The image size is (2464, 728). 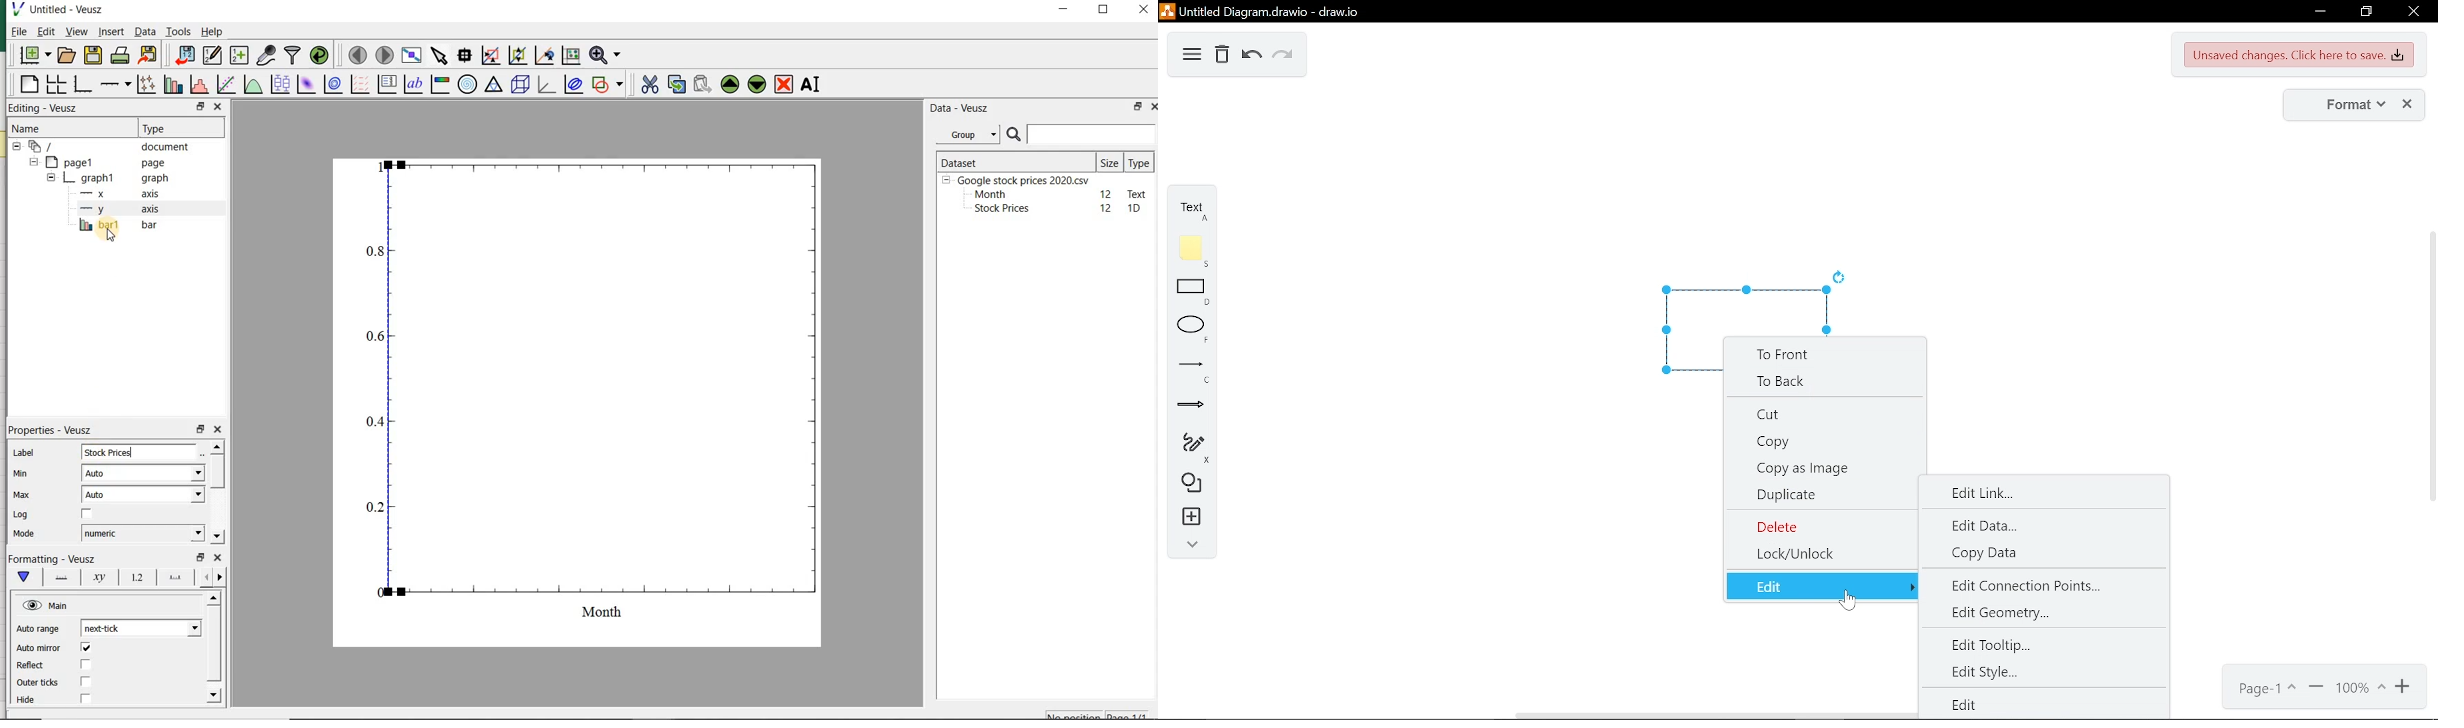 I want to click on plot key, so click(x=387, y=86).